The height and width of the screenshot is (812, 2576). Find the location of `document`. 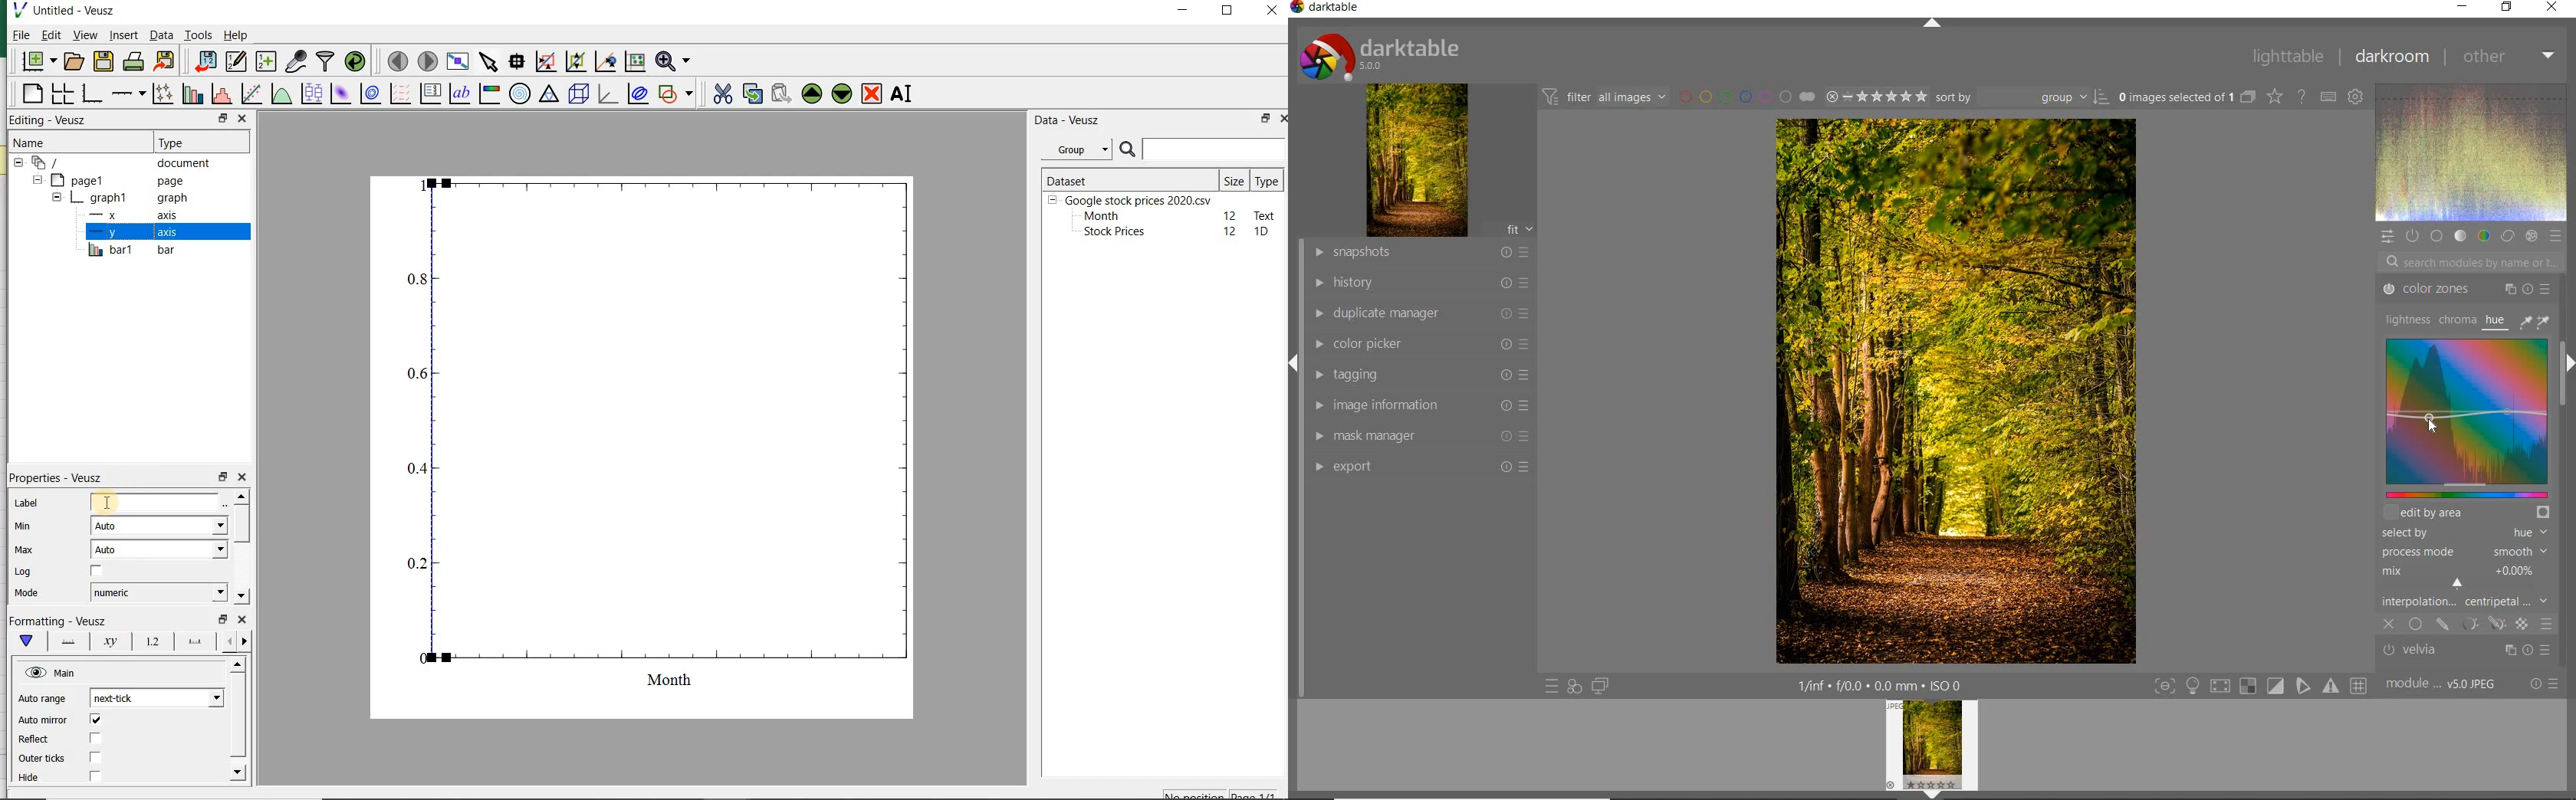

document is located at coordinates (119, 163).